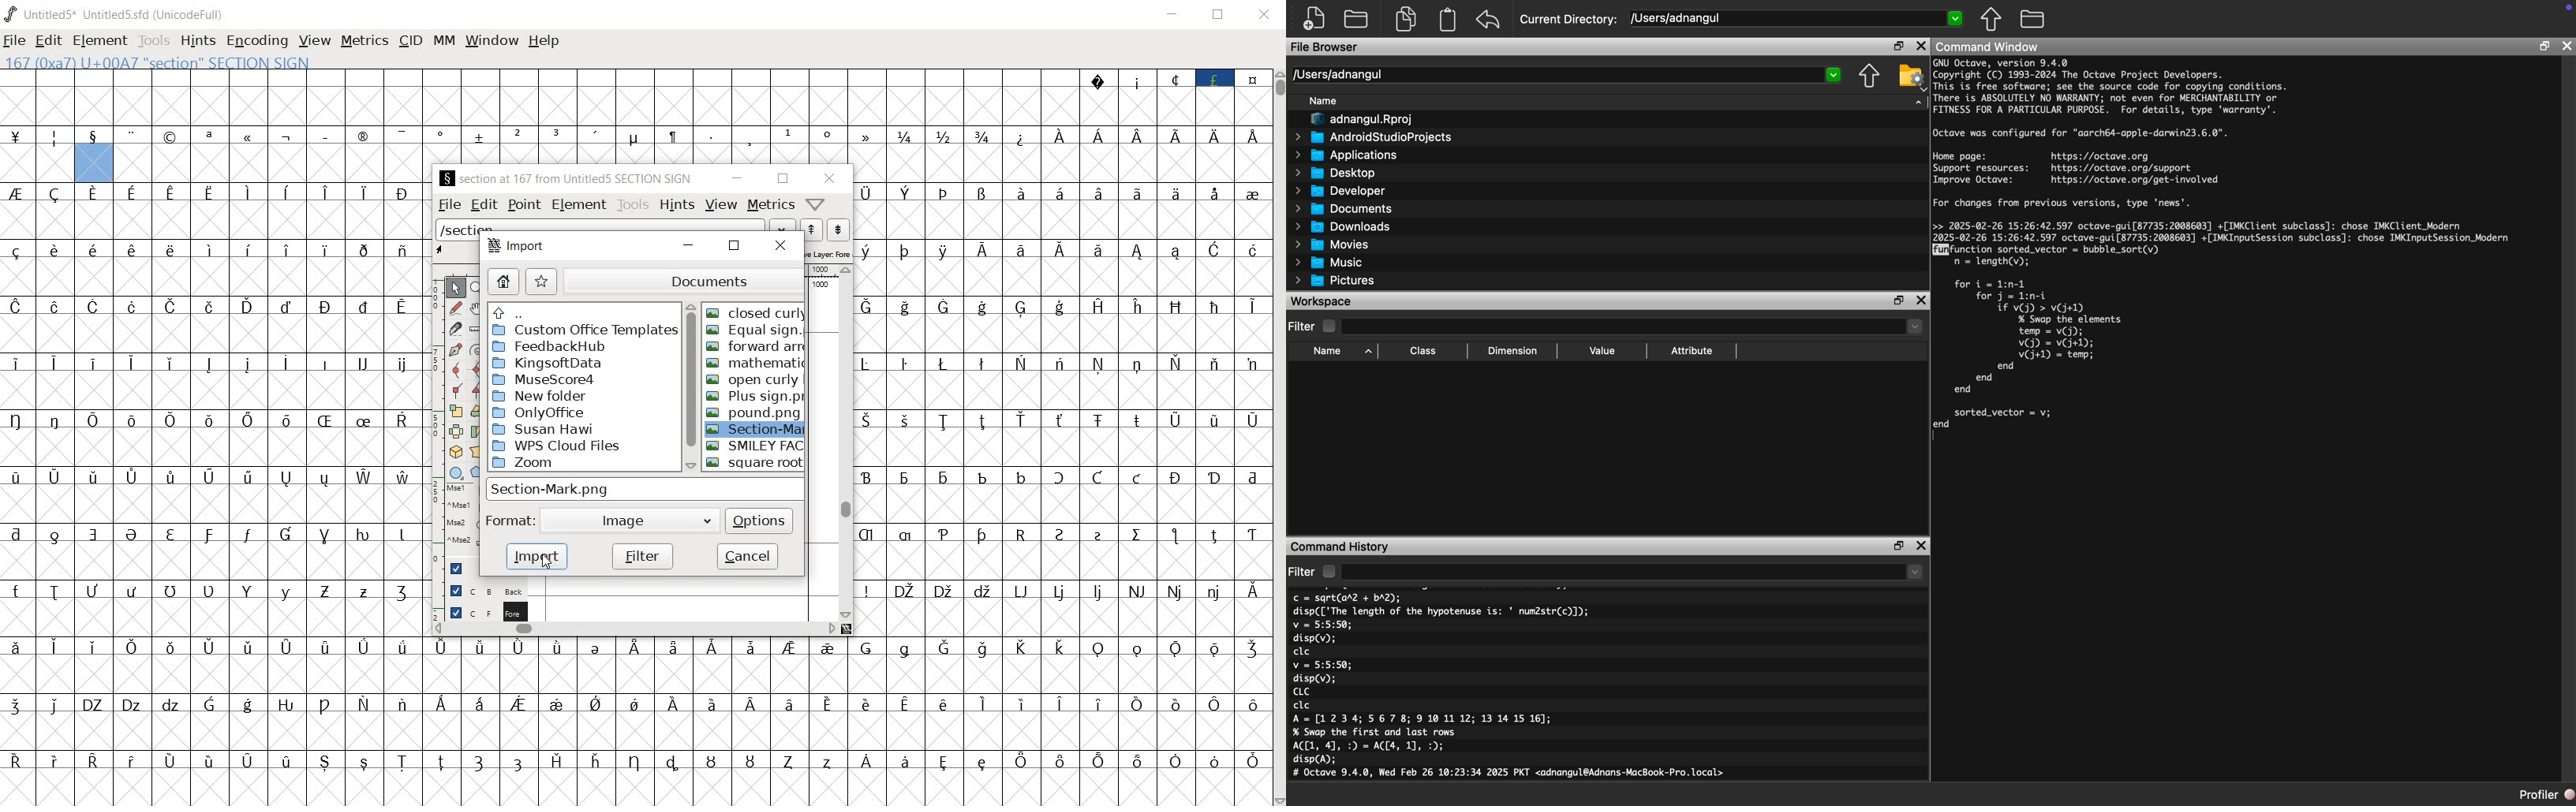 The width and height of the screenshot is (2576, 812). I want to click on c = sqrt(ar2 + bA2);, so click(1347, 598).